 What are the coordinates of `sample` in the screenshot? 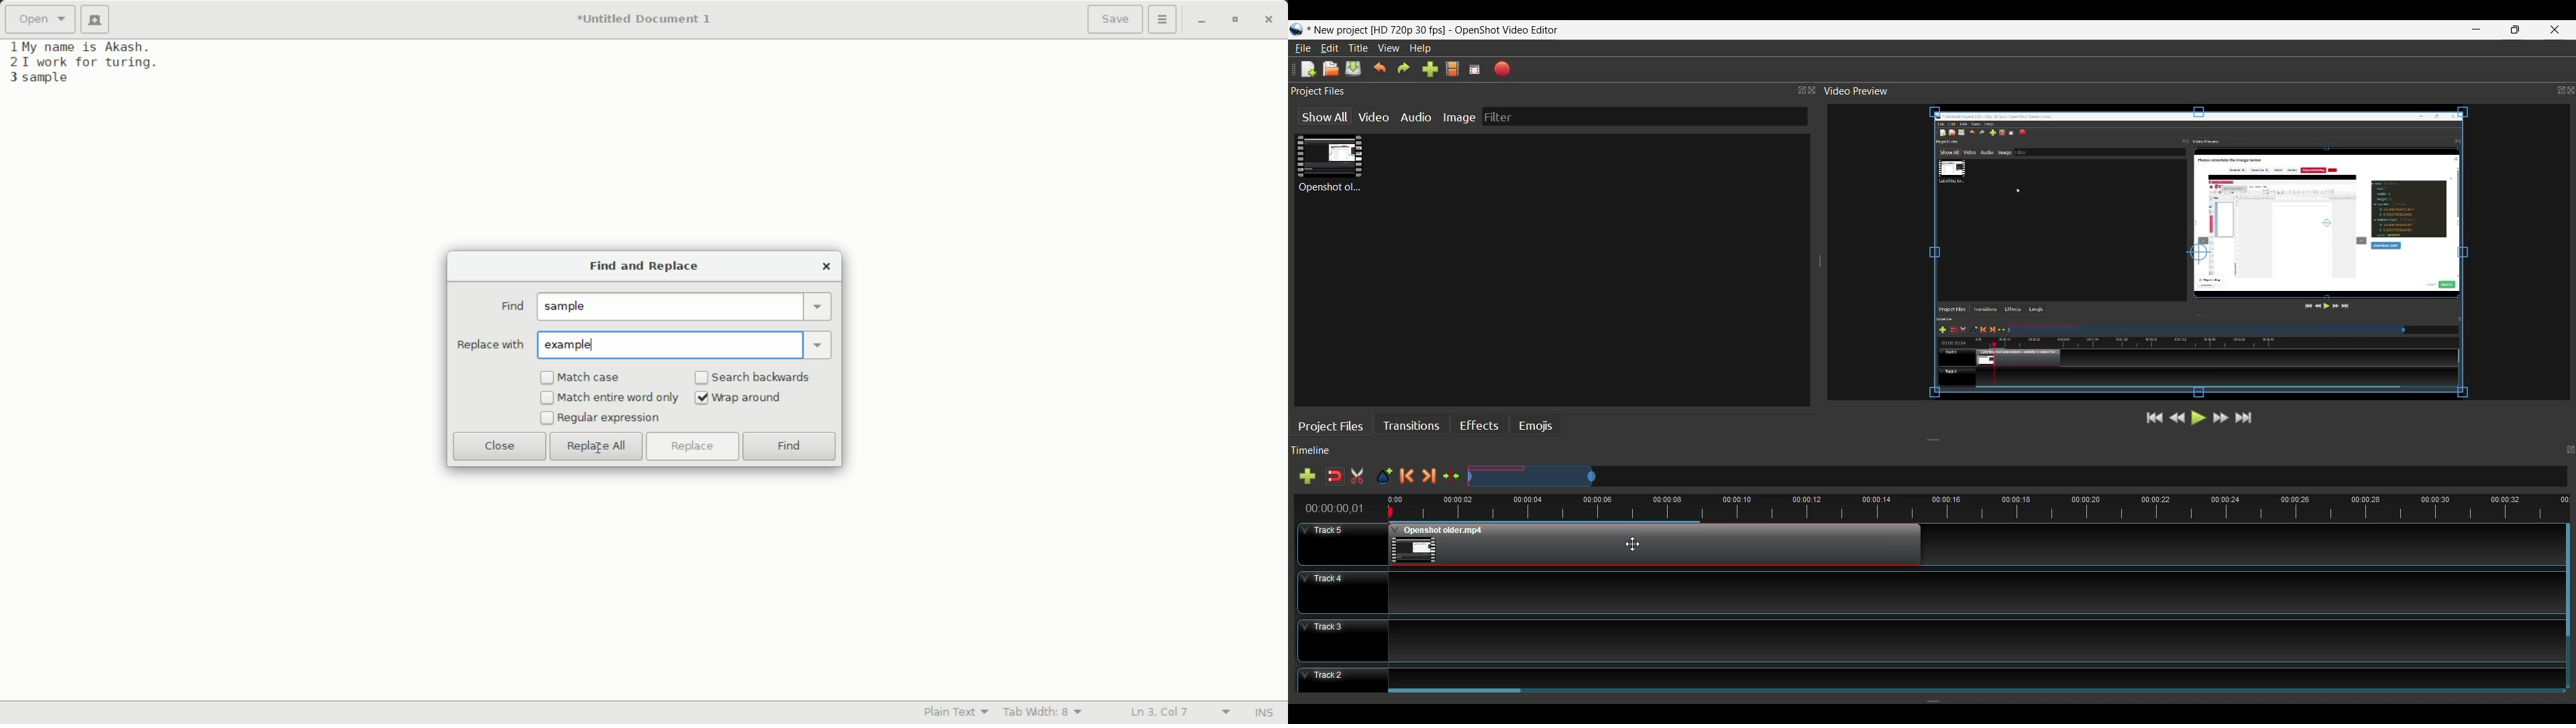 It's located at (569, 307).